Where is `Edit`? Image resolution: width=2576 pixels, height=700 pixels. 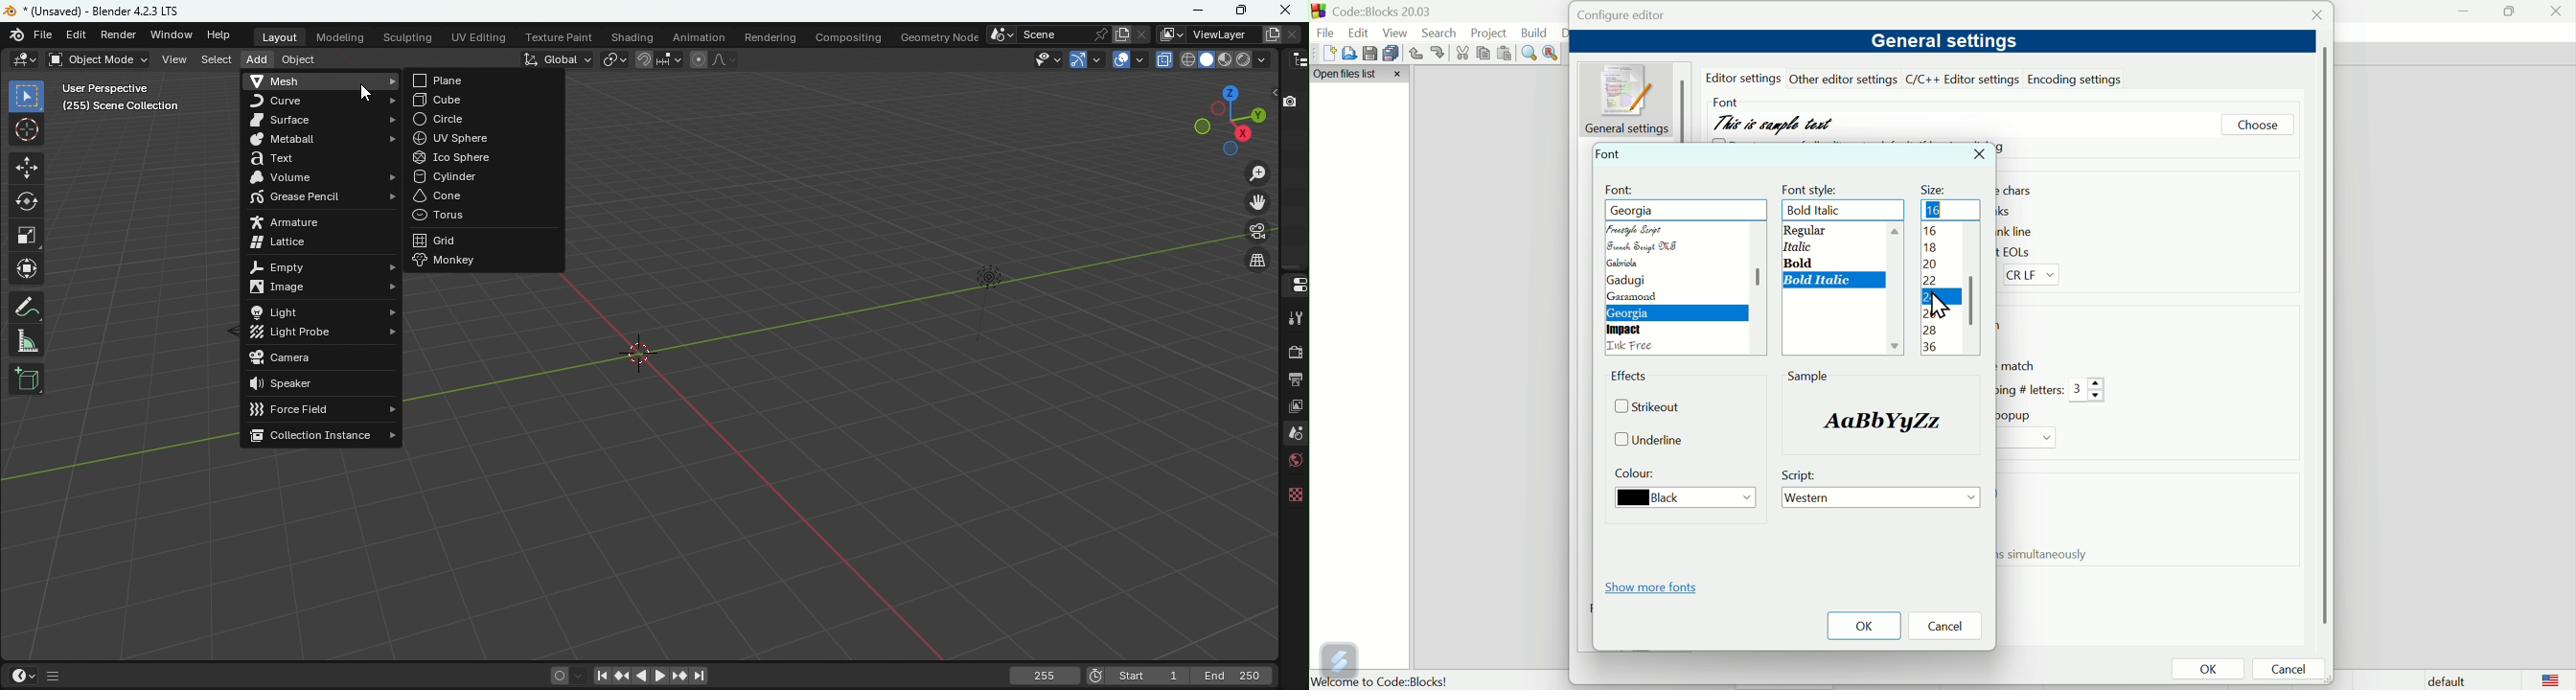
Edit is located at coordinates (1360, 31).